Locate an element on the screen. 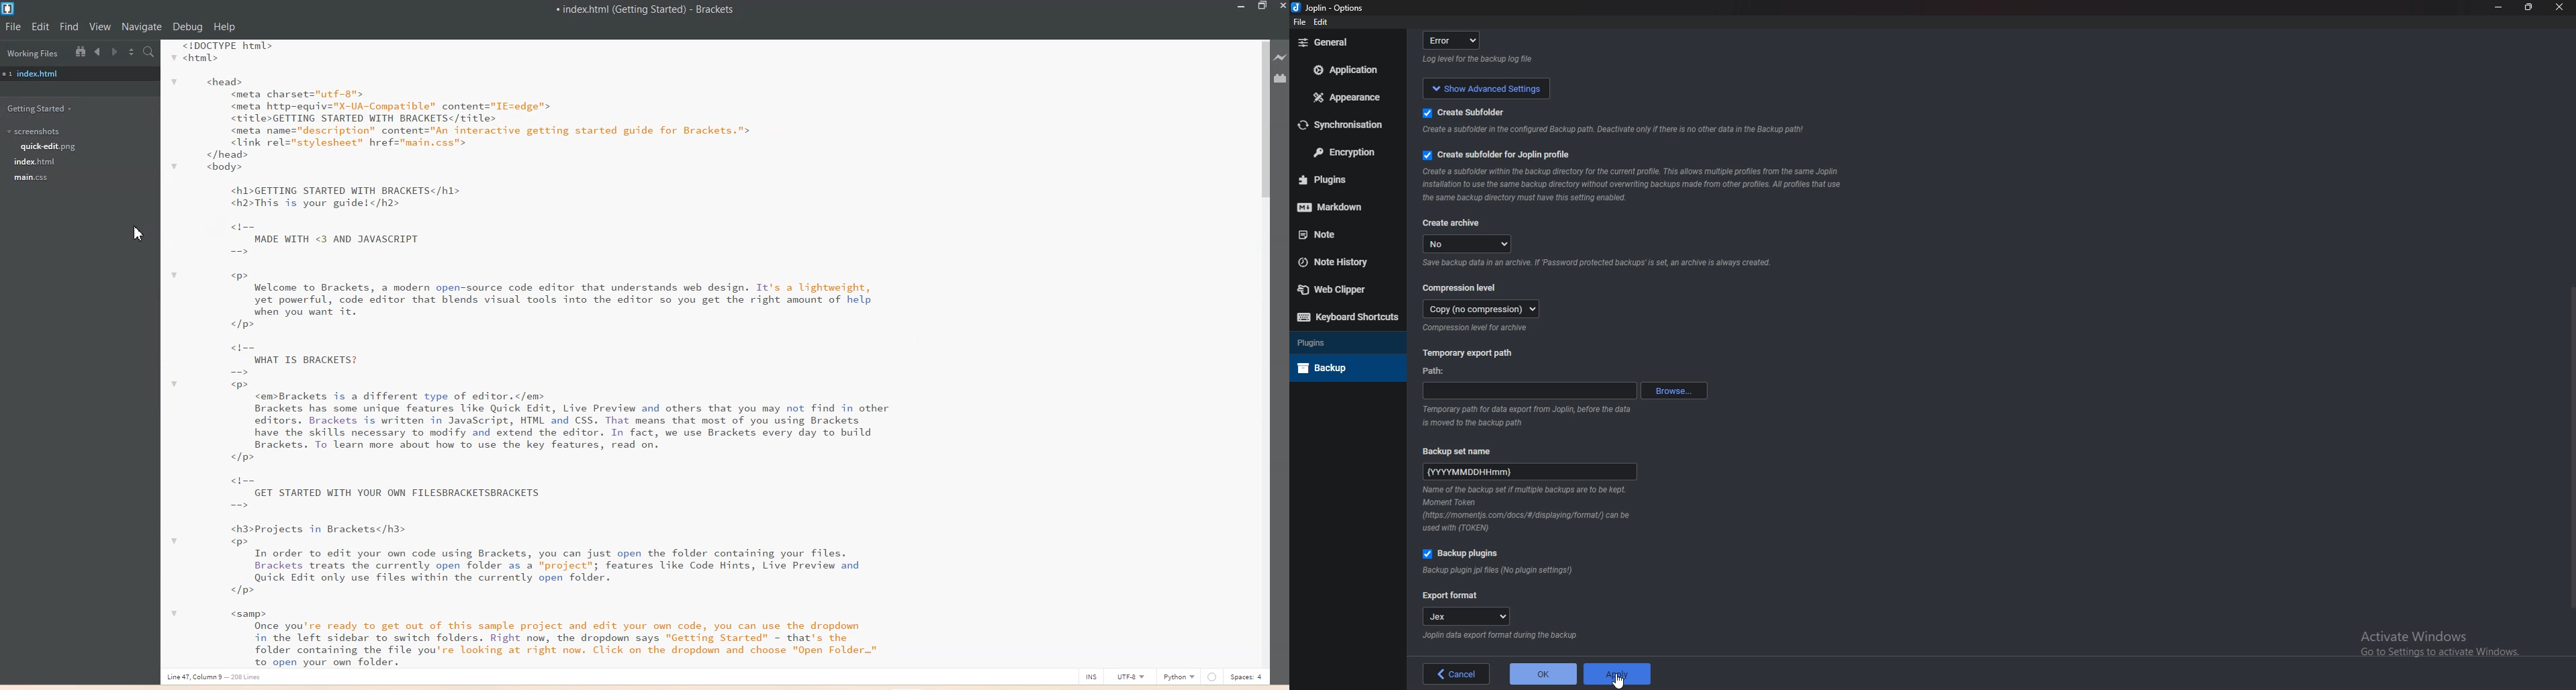  Info is located at coordinates (1498, 636).